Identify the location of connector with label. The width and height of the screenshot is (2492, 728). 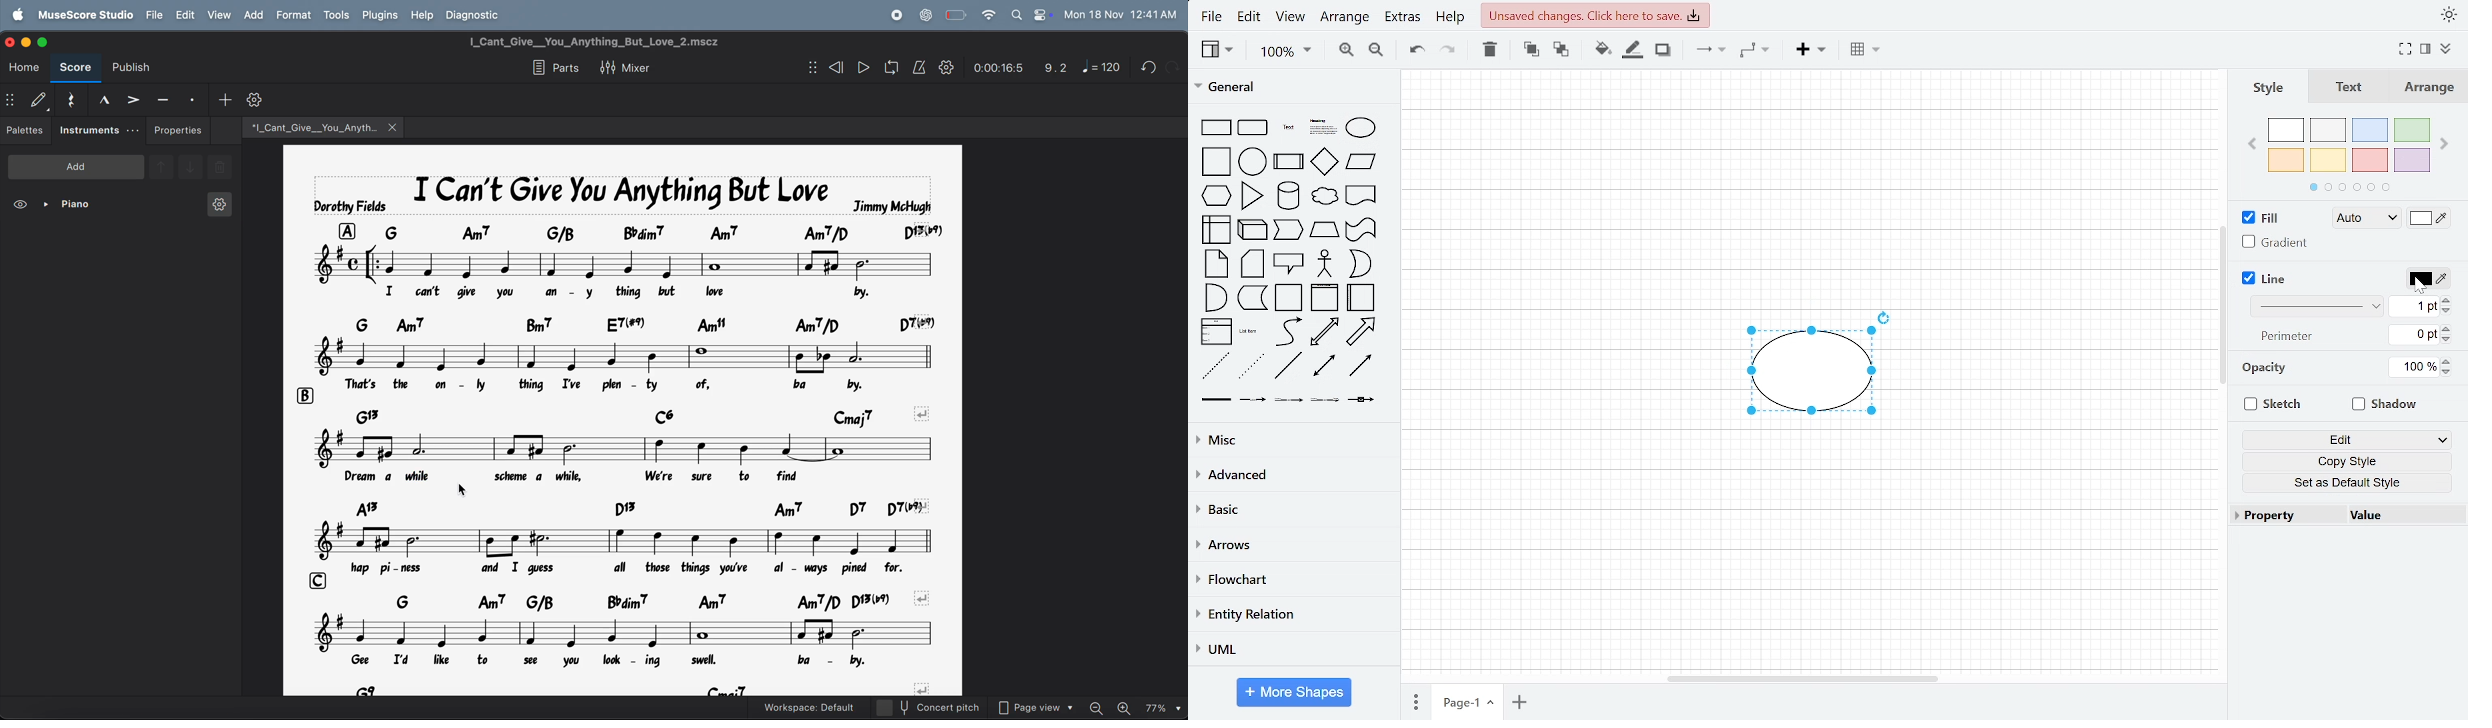
(1253, 401).